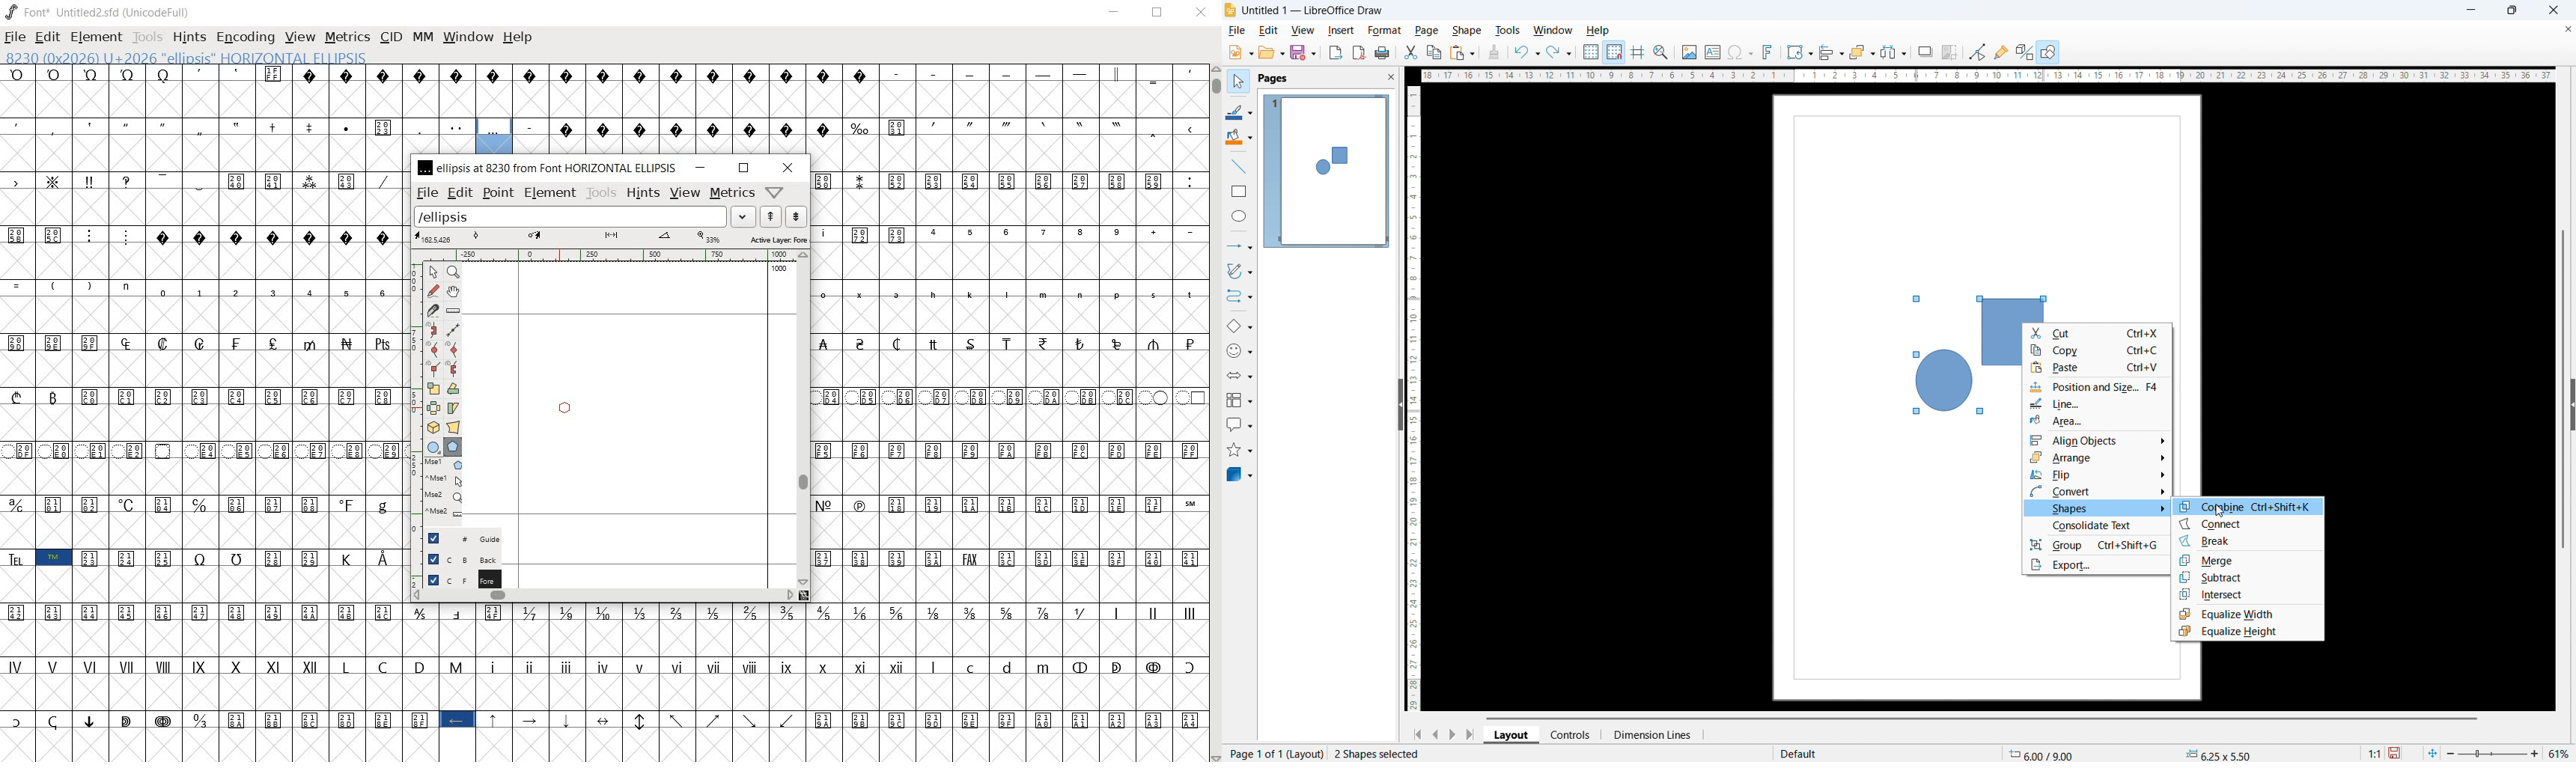  Describe the element at coordinates (1651, 735) in the screenshot. I see `dimension lines` at that location.